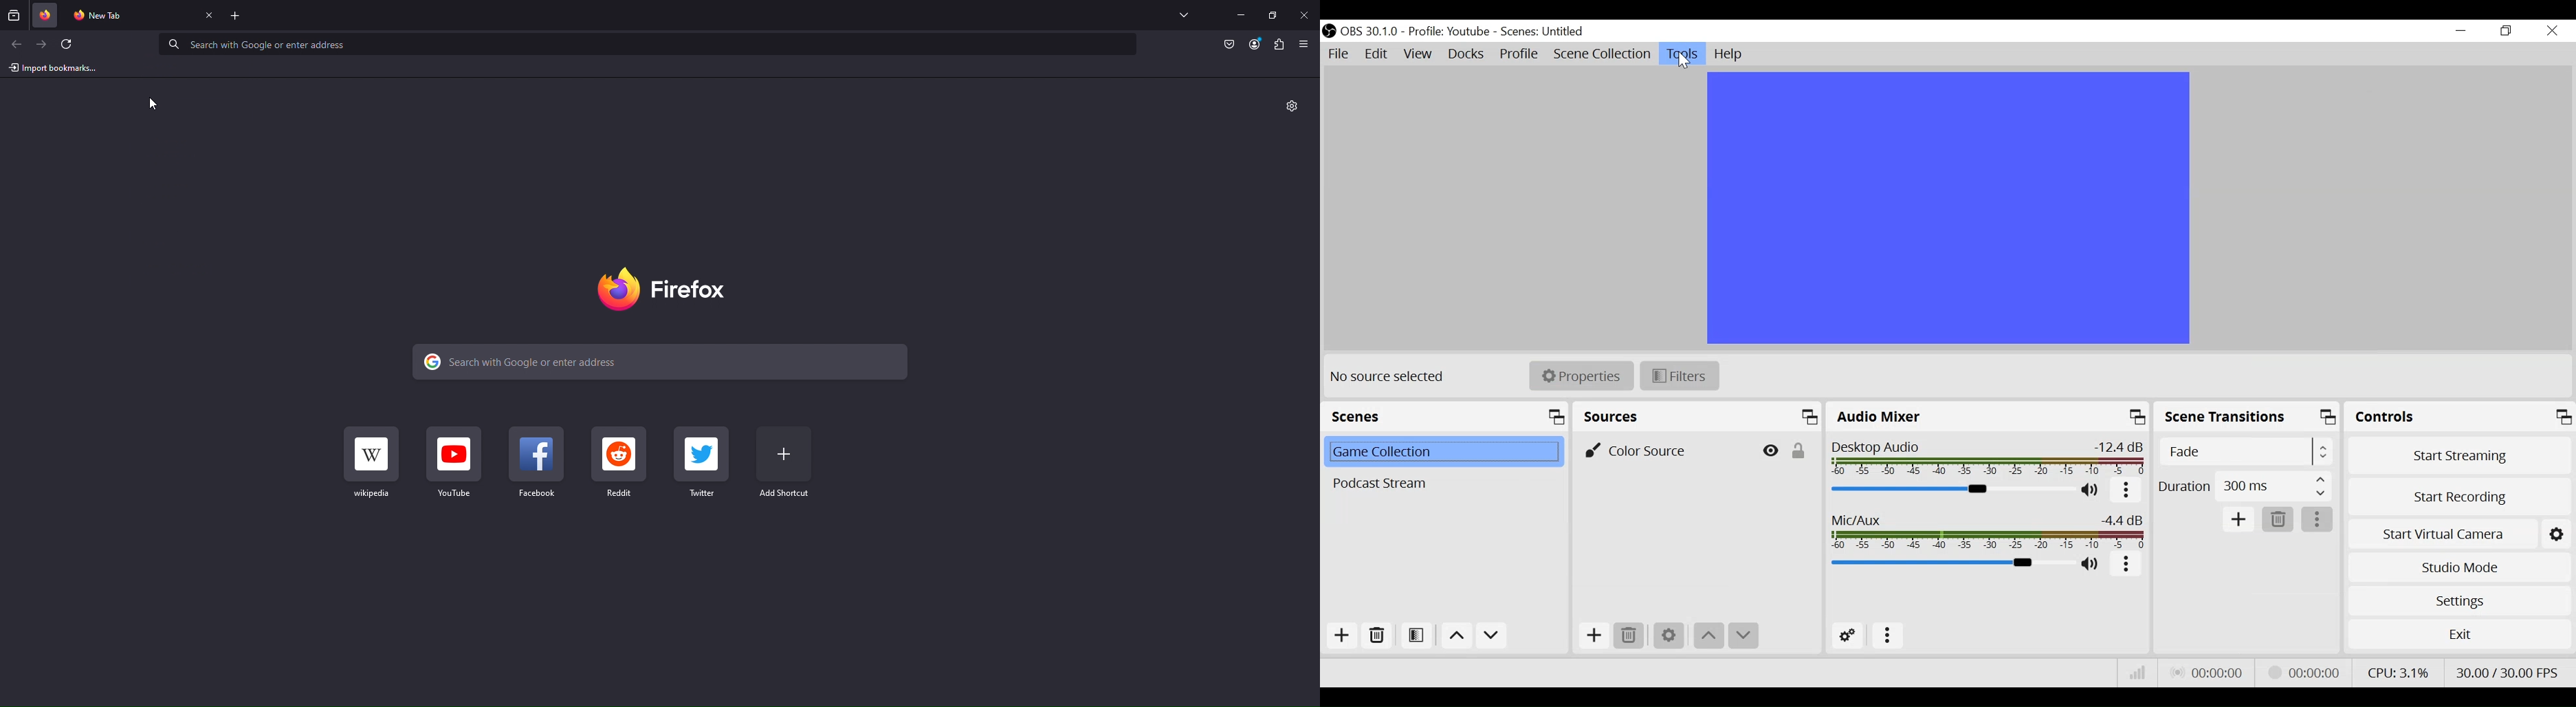 The width and height of the screenshot is (2576, 728). What do you see at coordinates (2209, 672) in the screenshot?
I see `Live Status` at bounding box center [2209, 672].